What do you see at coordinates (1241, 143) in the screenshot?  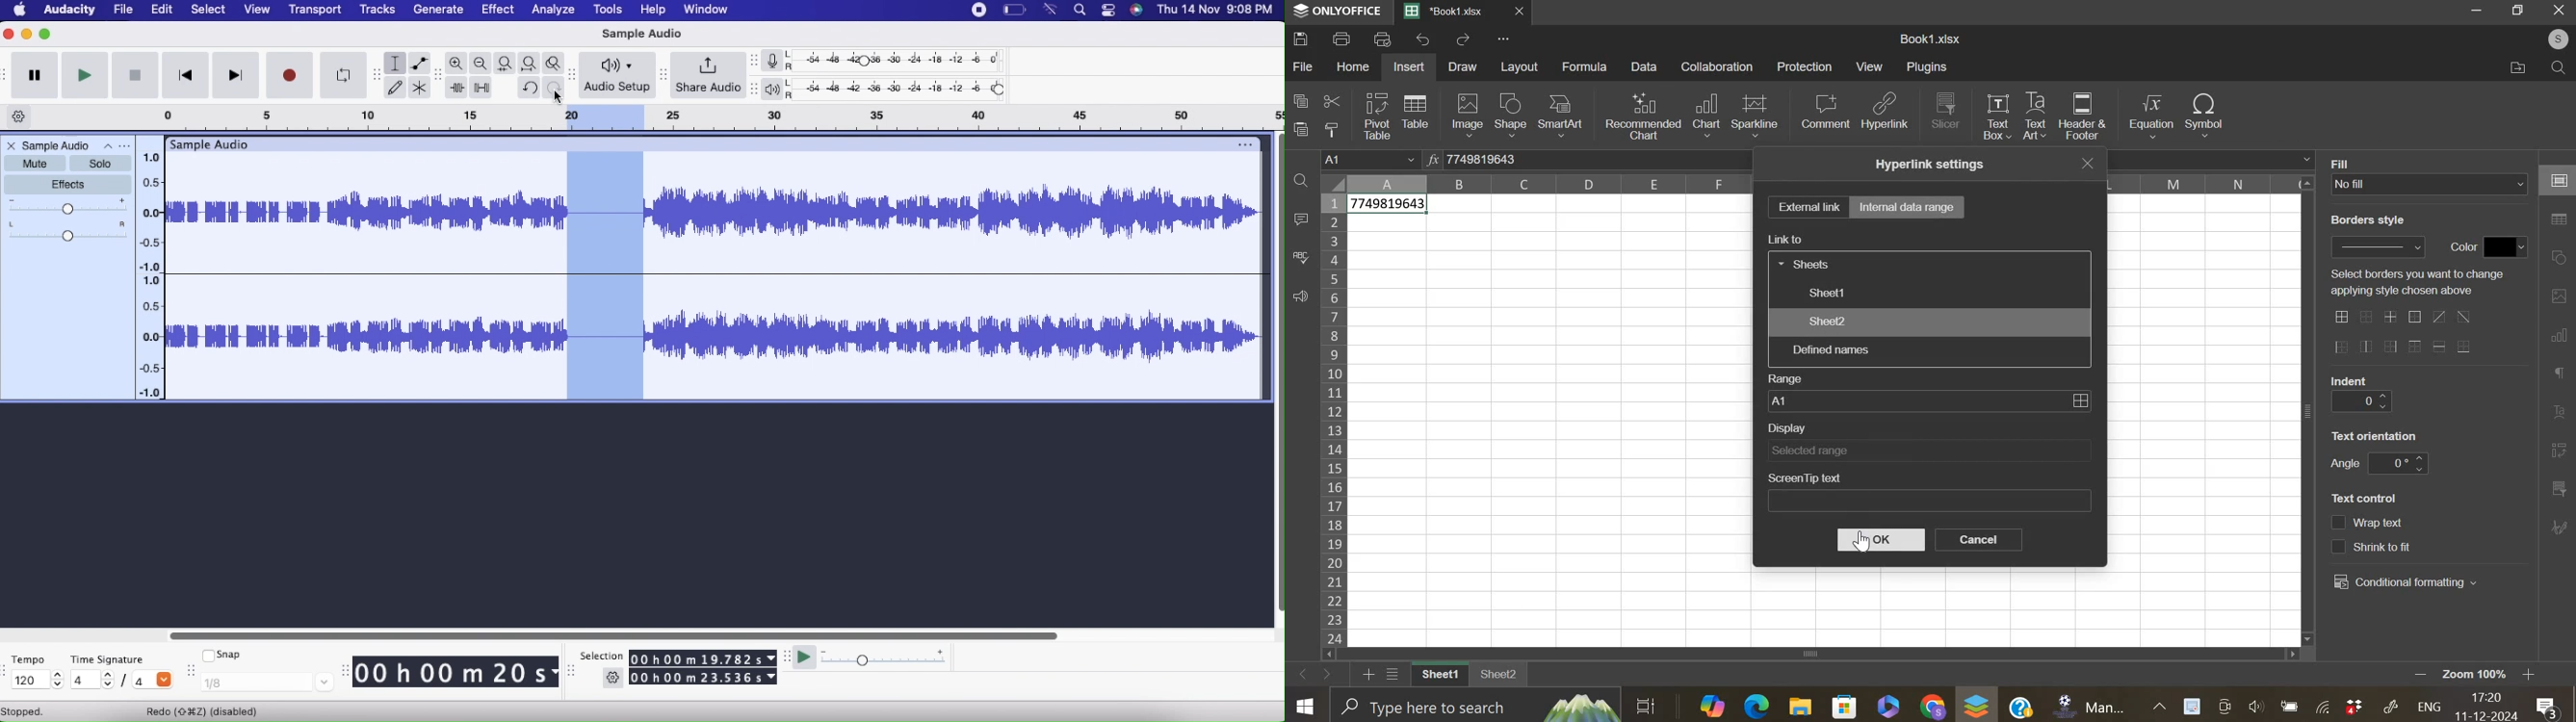 I see `option` at bounding box center [1241, 143].